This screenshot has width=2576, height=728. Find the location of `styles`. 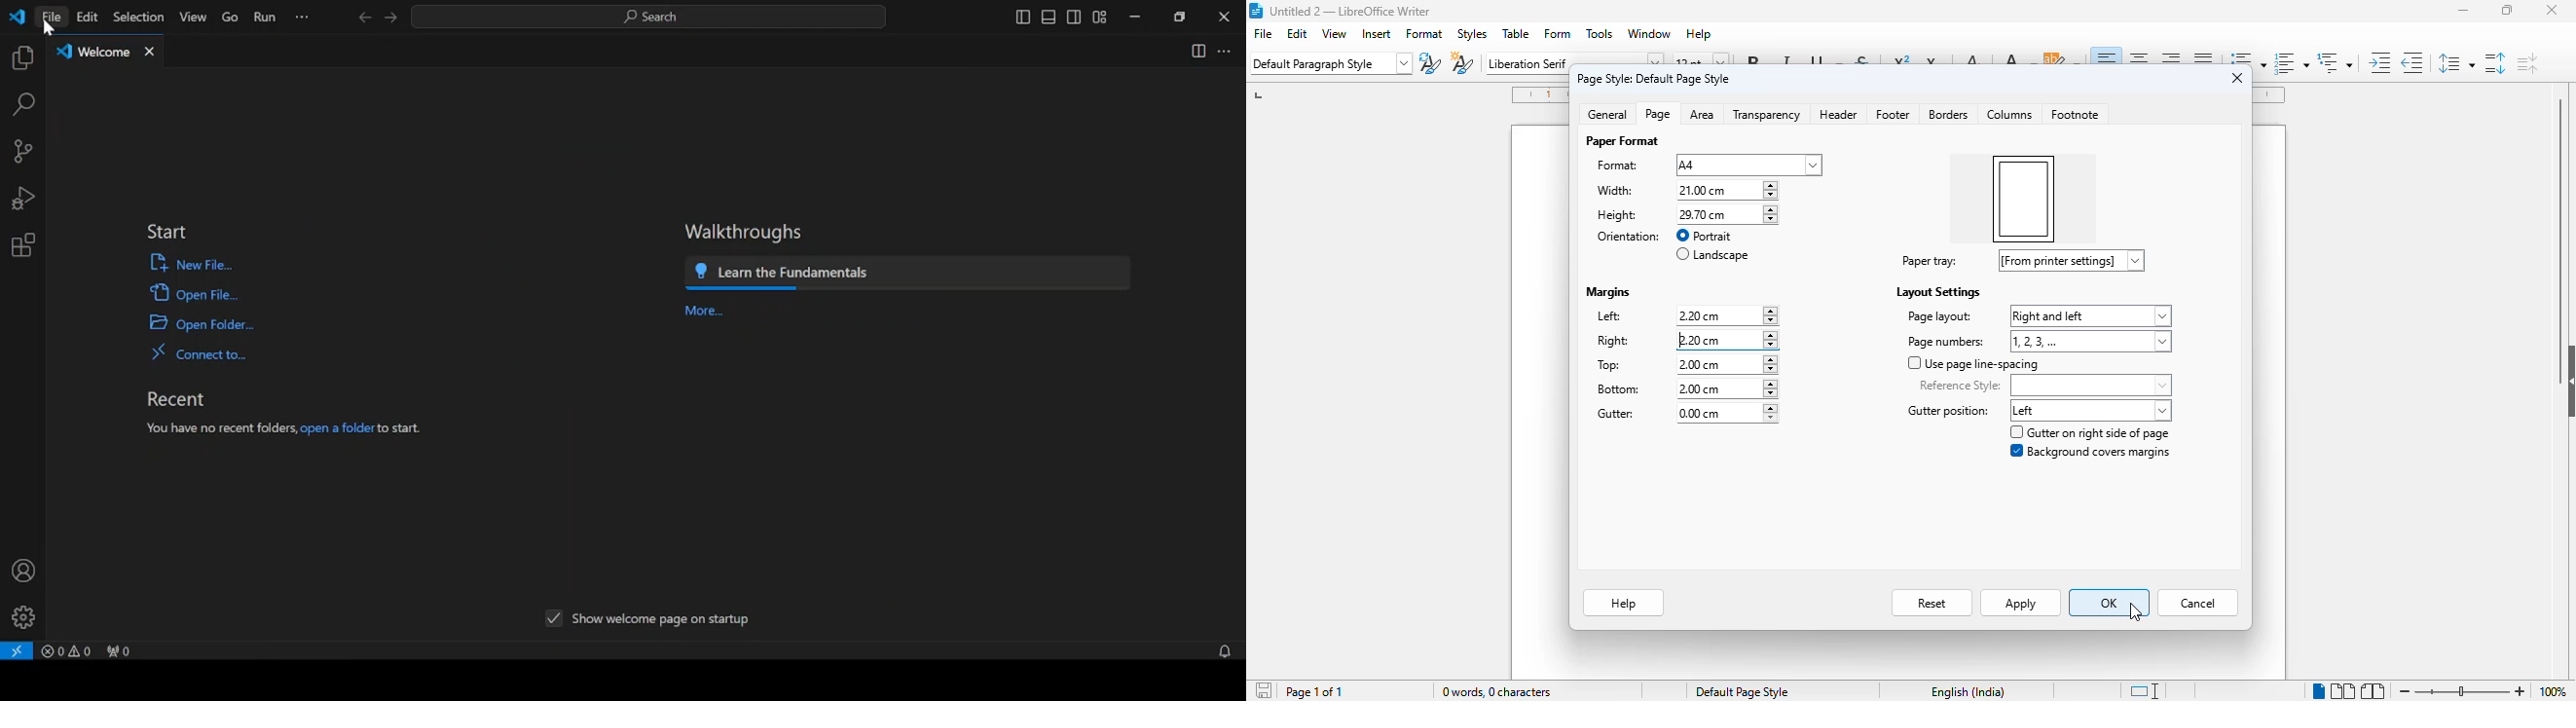

styles is located at coordinates (1473, 34).